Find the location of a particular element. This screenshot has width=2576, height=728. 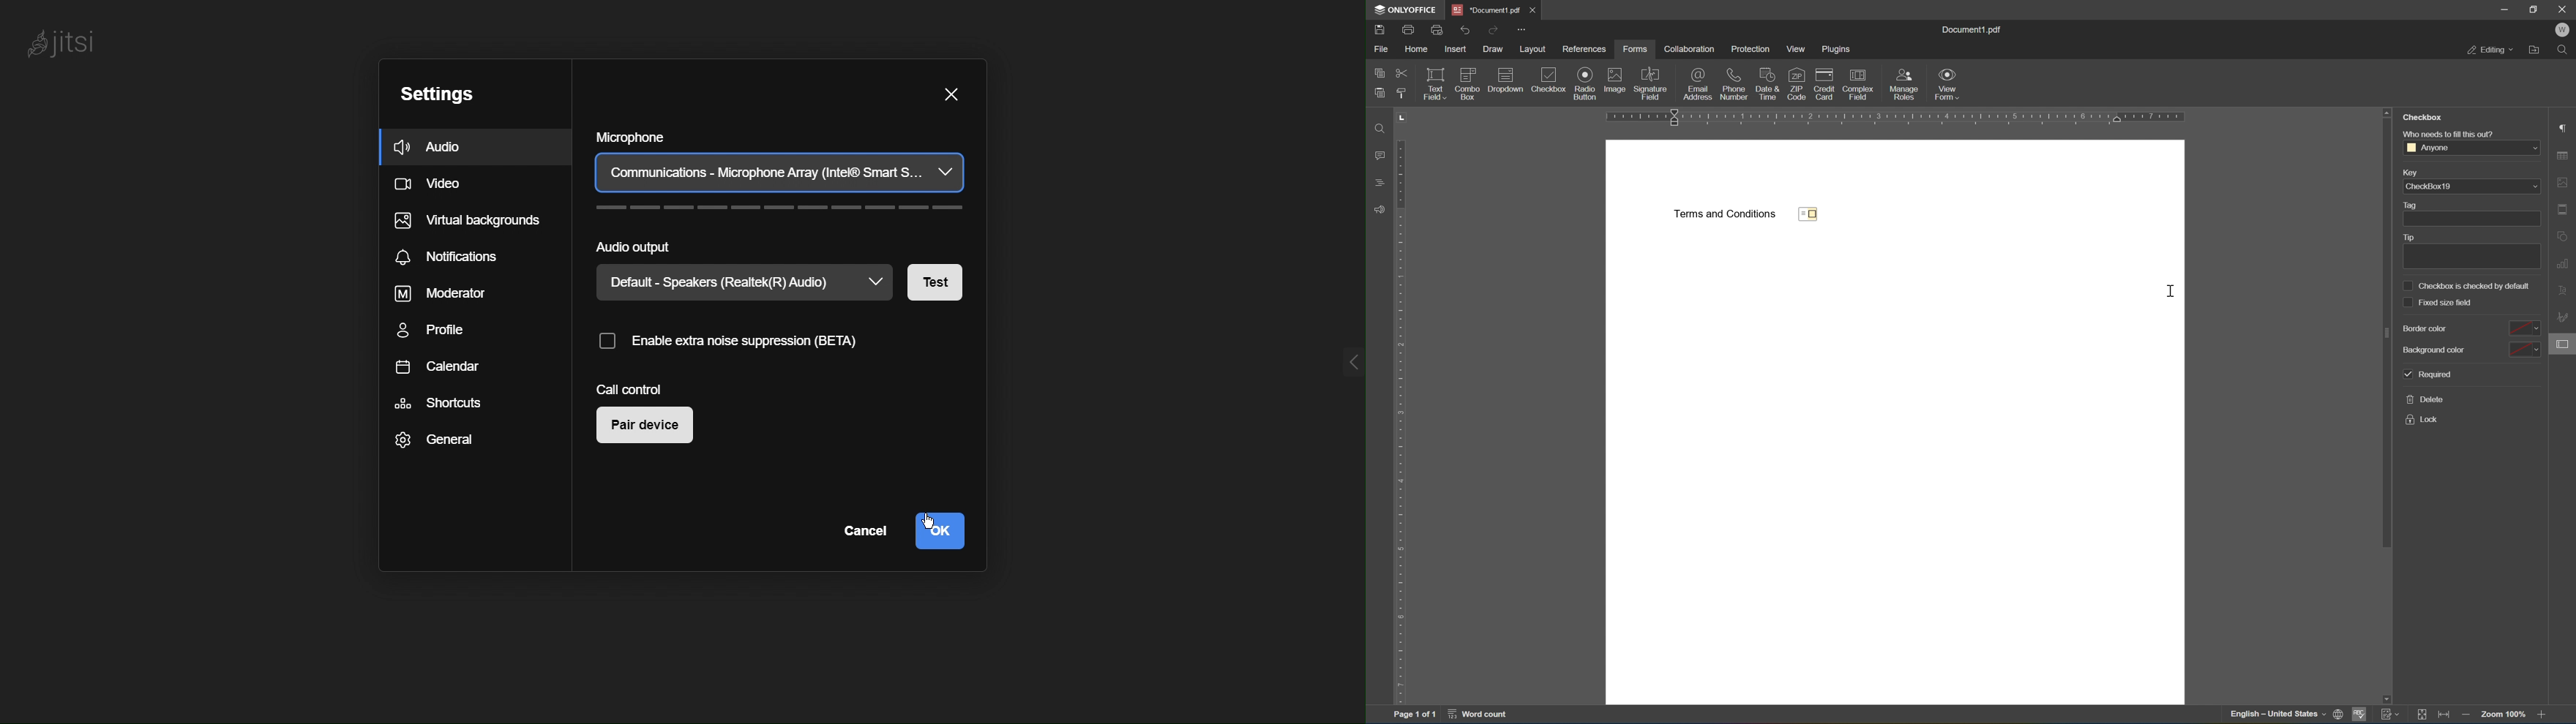

Video is located at coordinates (431, 186).